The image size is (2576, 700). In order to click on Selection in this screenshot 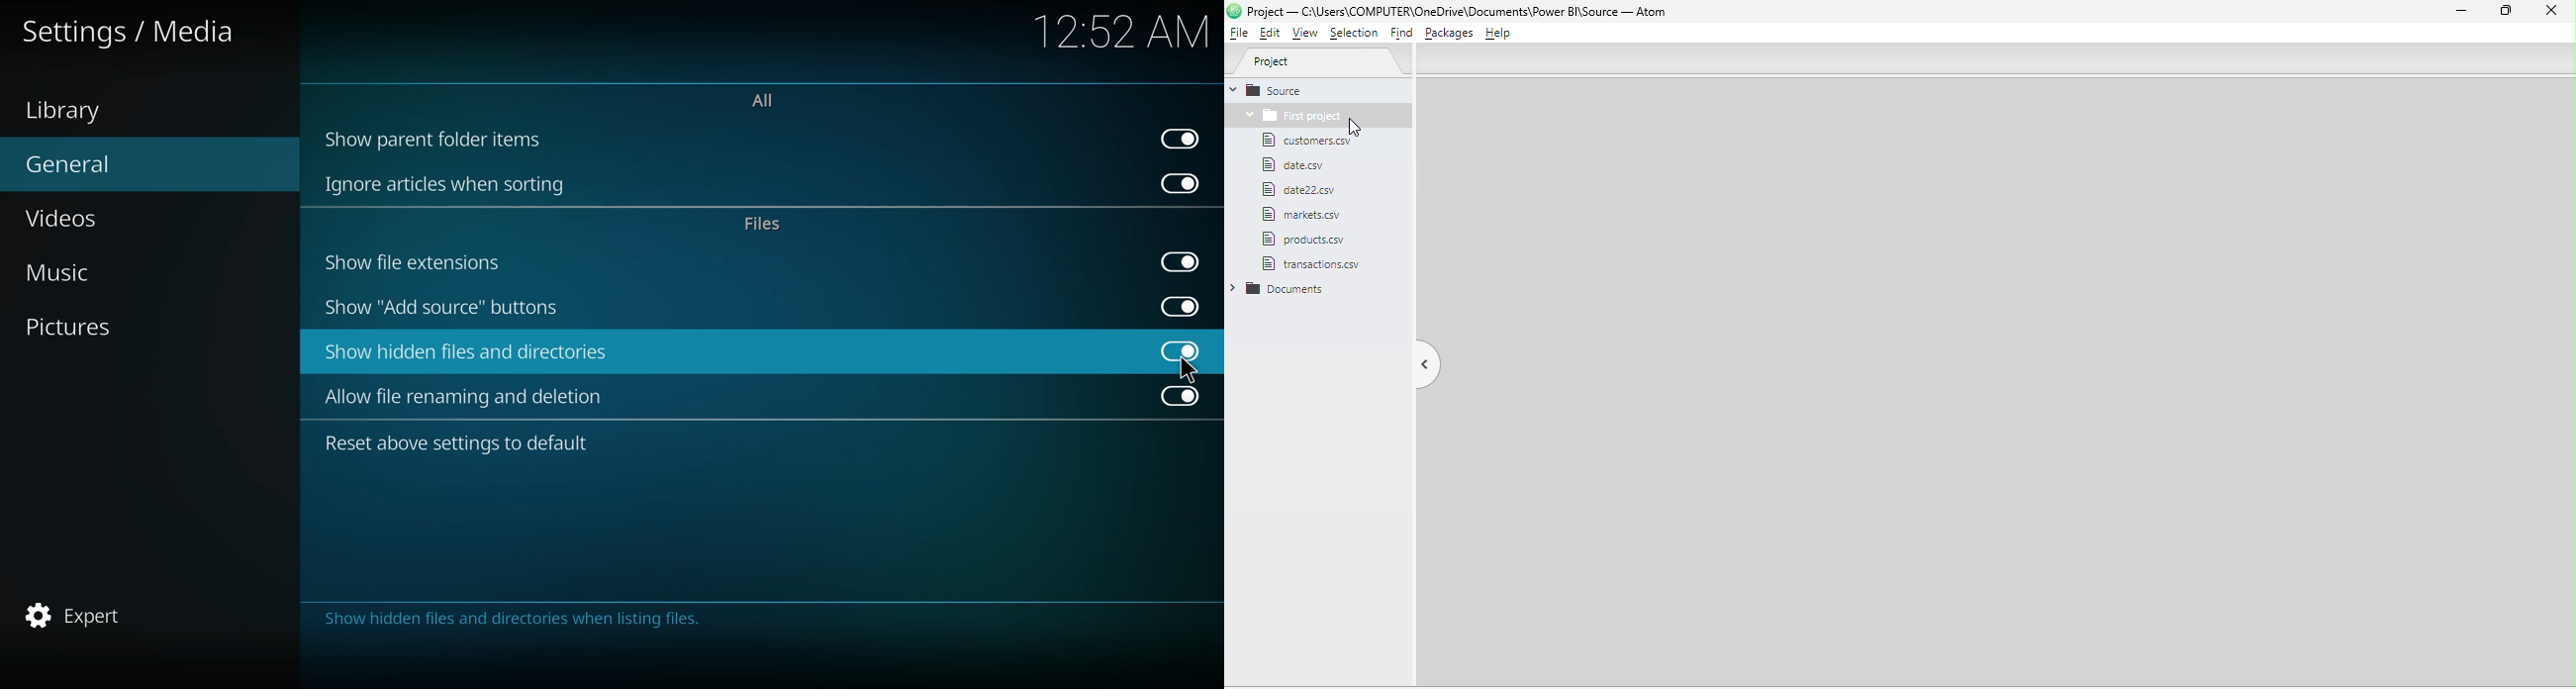, I will do `click(1357, 36)`.